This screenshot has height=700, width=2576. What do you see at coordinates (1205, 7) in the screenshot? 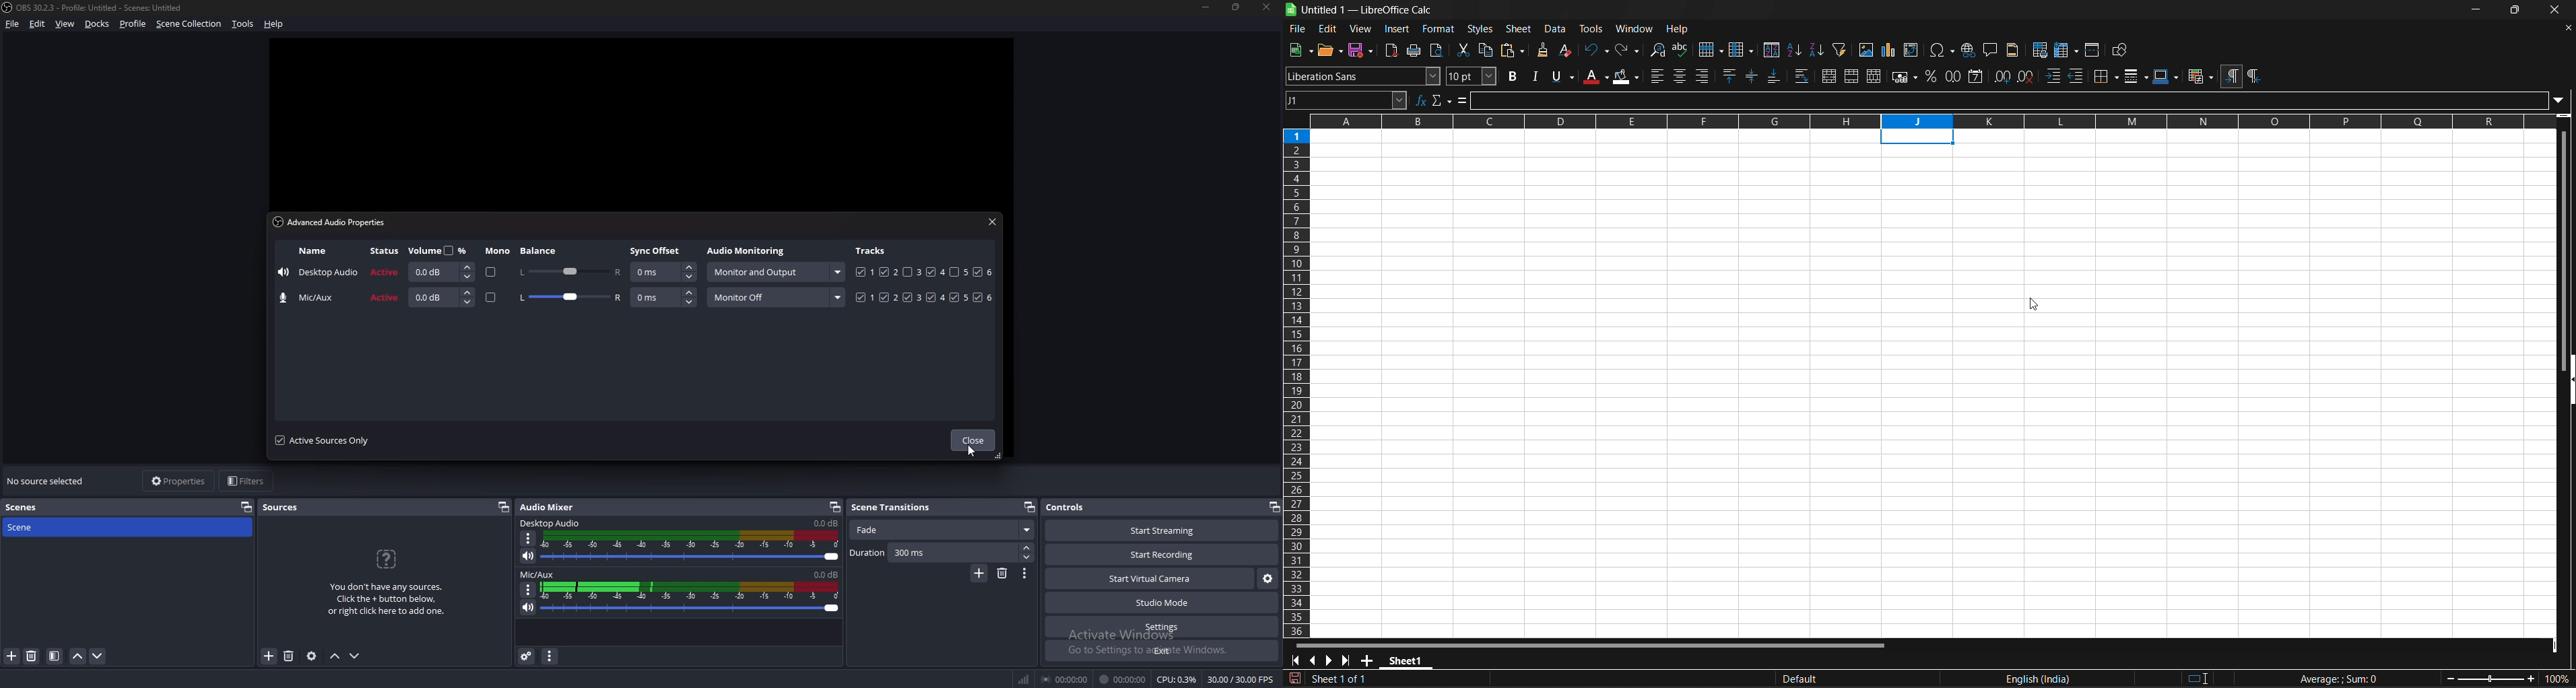
I see `minimize` at bounding box center [1205, 7].